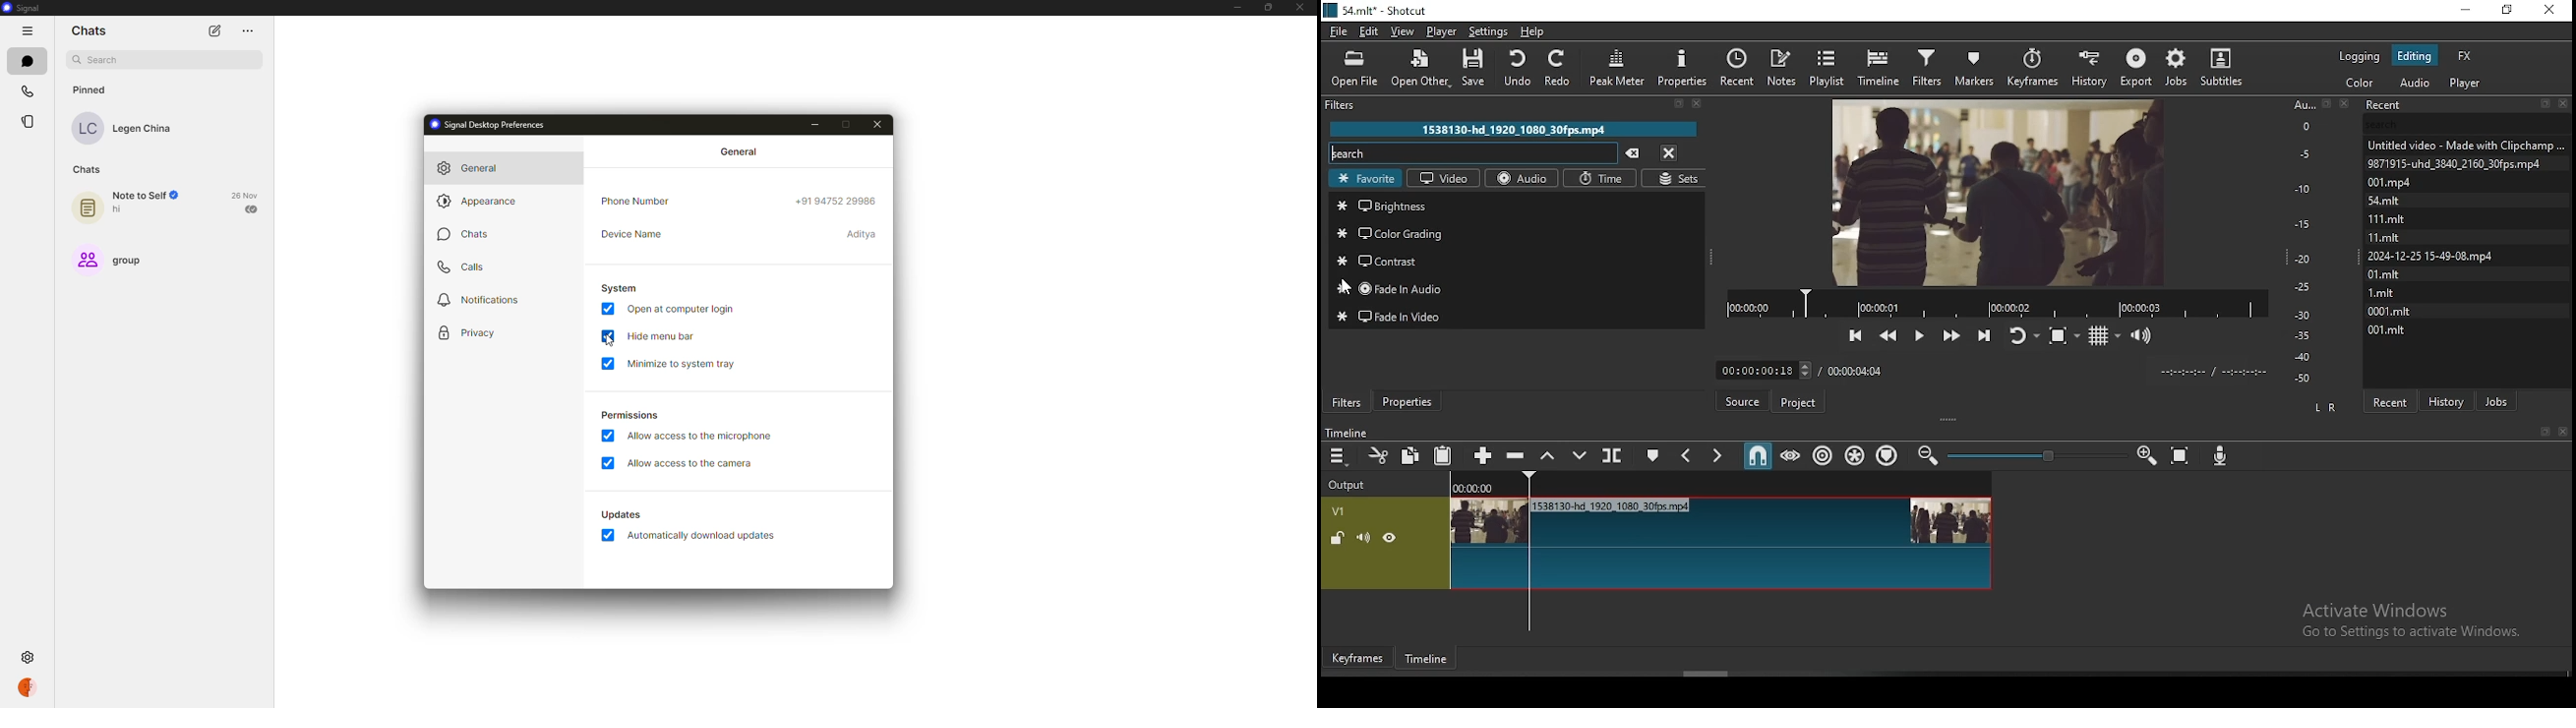 The height and width of the screenshot is (728, 2576). Describe the element at coordinates (1445, 456) in the screenshot. I see `paste` at that location.